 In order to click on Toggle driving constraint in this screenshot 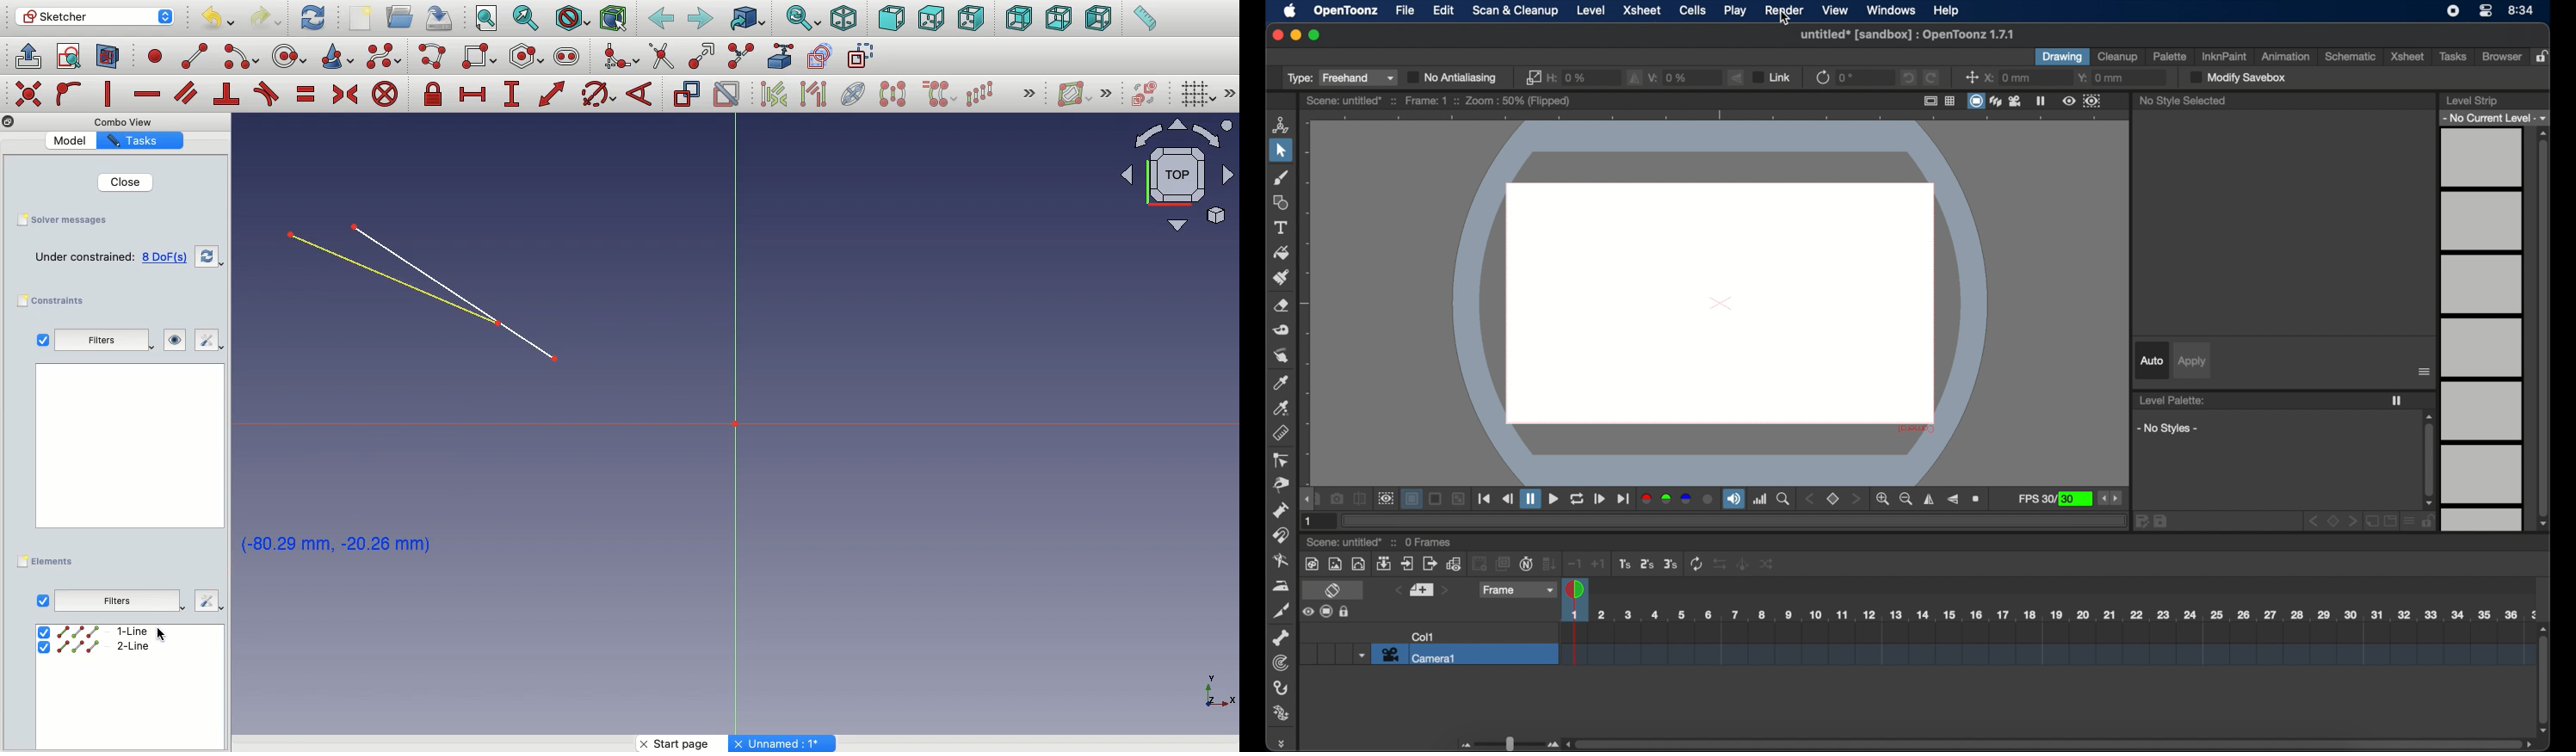, I will do `click(686, 94)`.